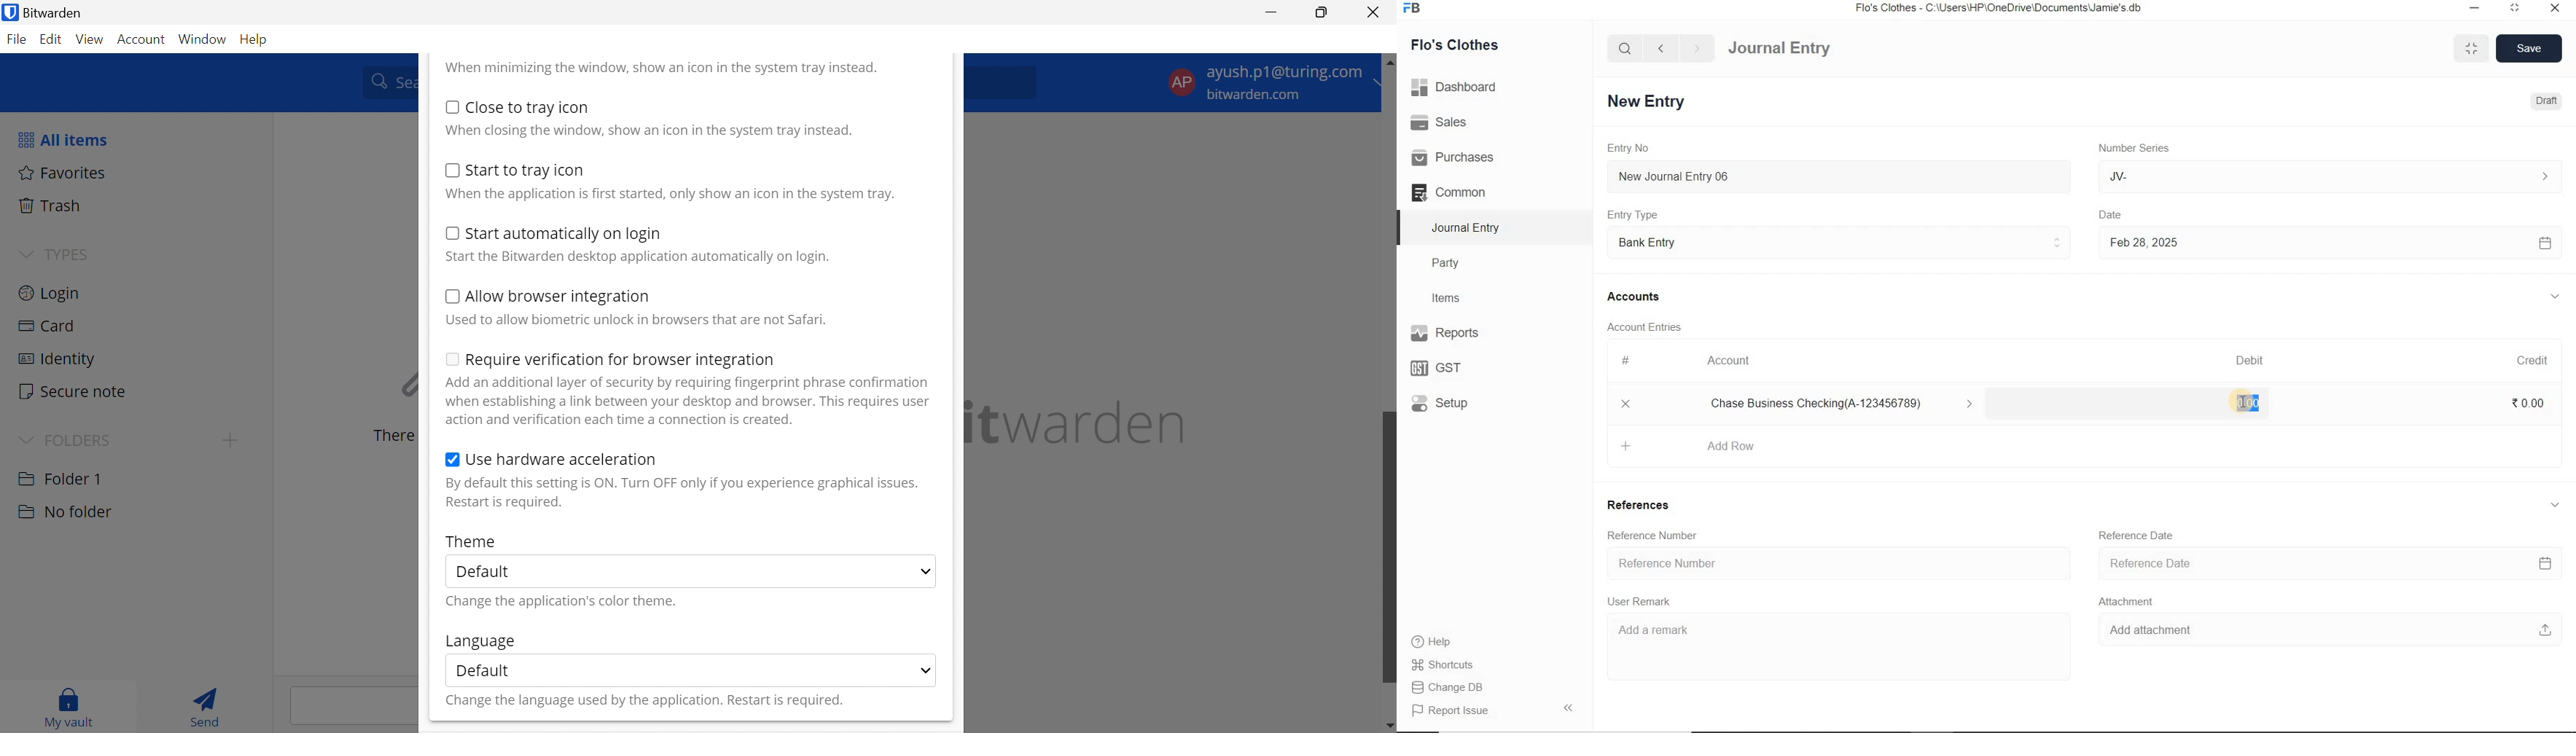 The height and width of the screenshot is (756, 2576). I want to click on When the application is first started, only show an icon in the system tray., so click(668, 195).